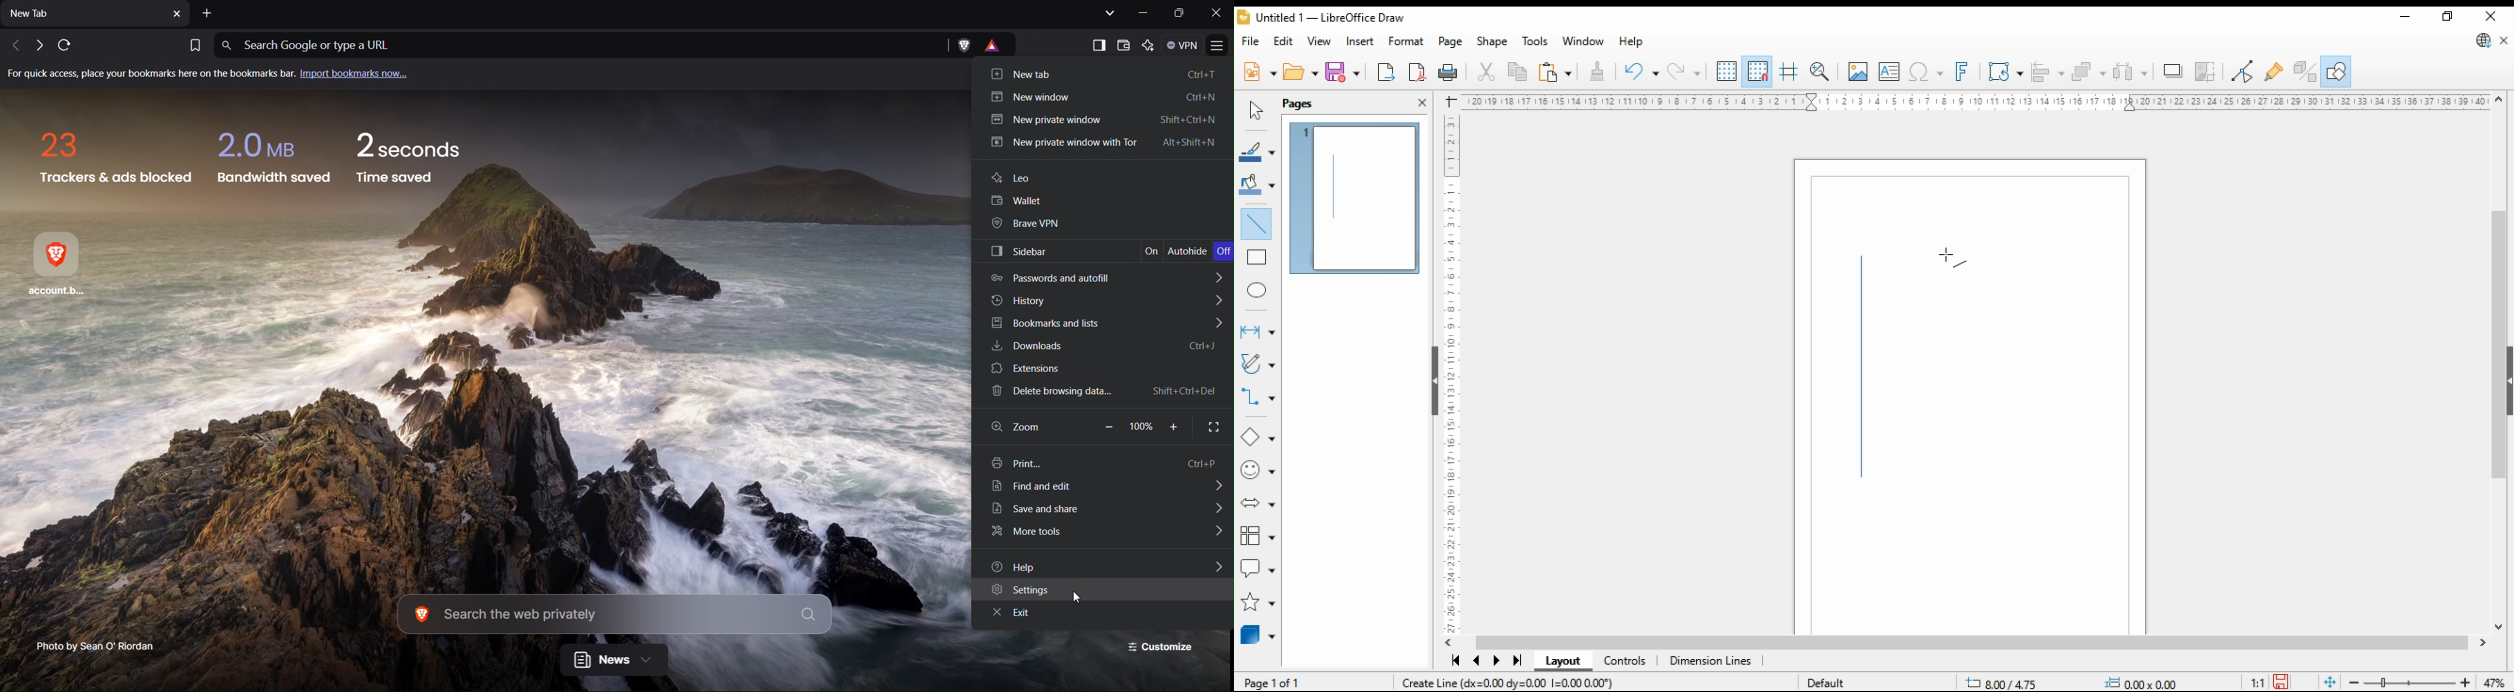 The image size is (2520, 700). Describe the element at coordinates (2274, 70) in the screenshot. I see `show gluepoint functions` at that location.